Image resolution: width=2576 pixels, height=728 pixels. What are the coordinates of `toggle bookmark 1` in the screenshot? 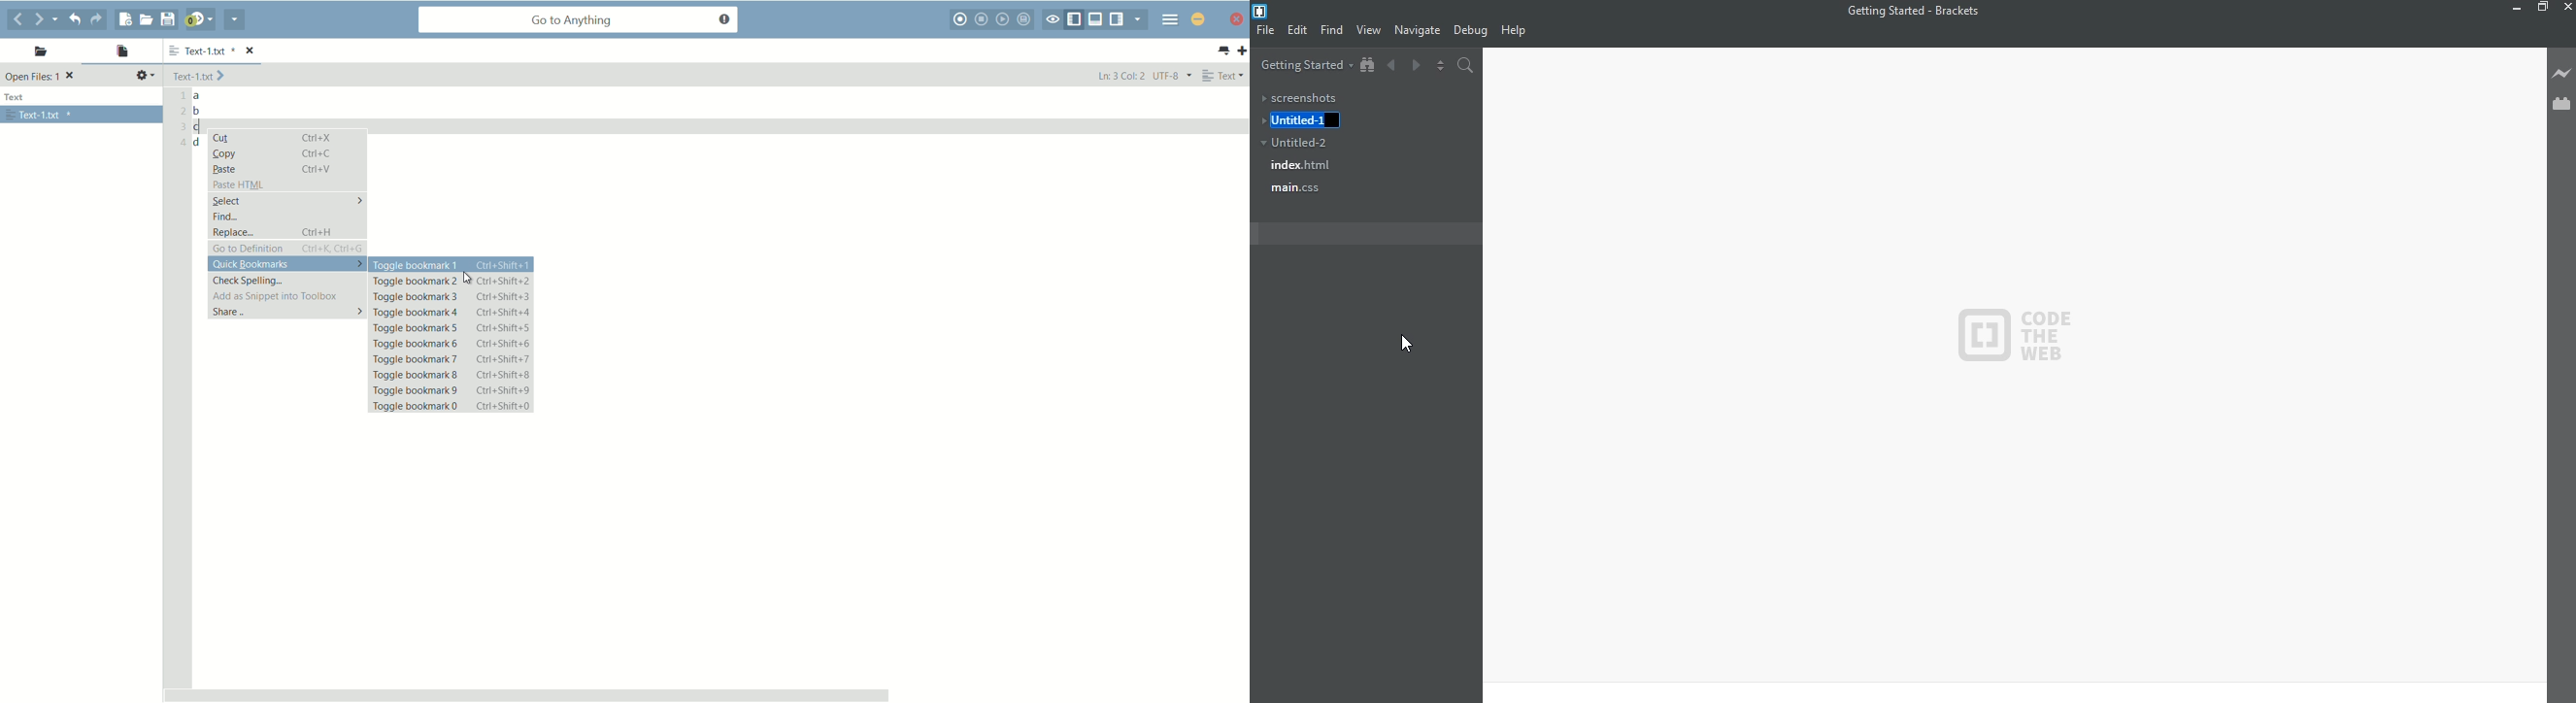 It's located at (452, 266).